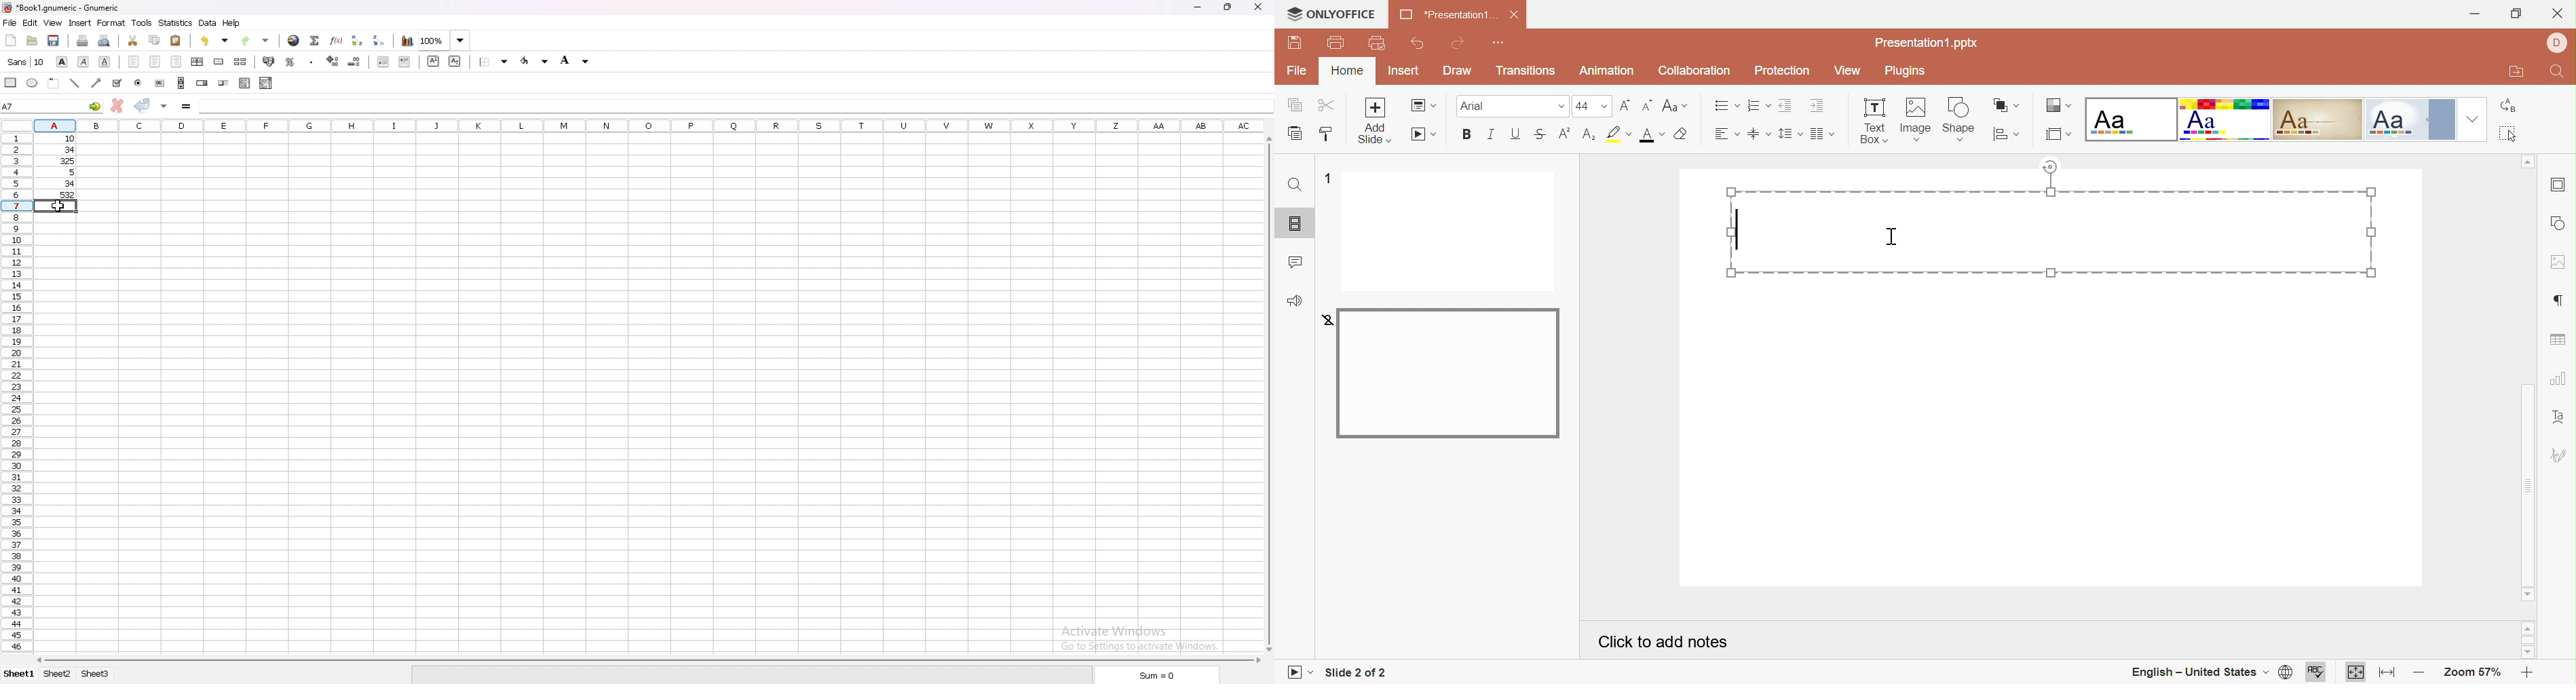 Image resolution: width=2576 pixels, height=700 pixels. I want to click on paste, so click(177, 40).